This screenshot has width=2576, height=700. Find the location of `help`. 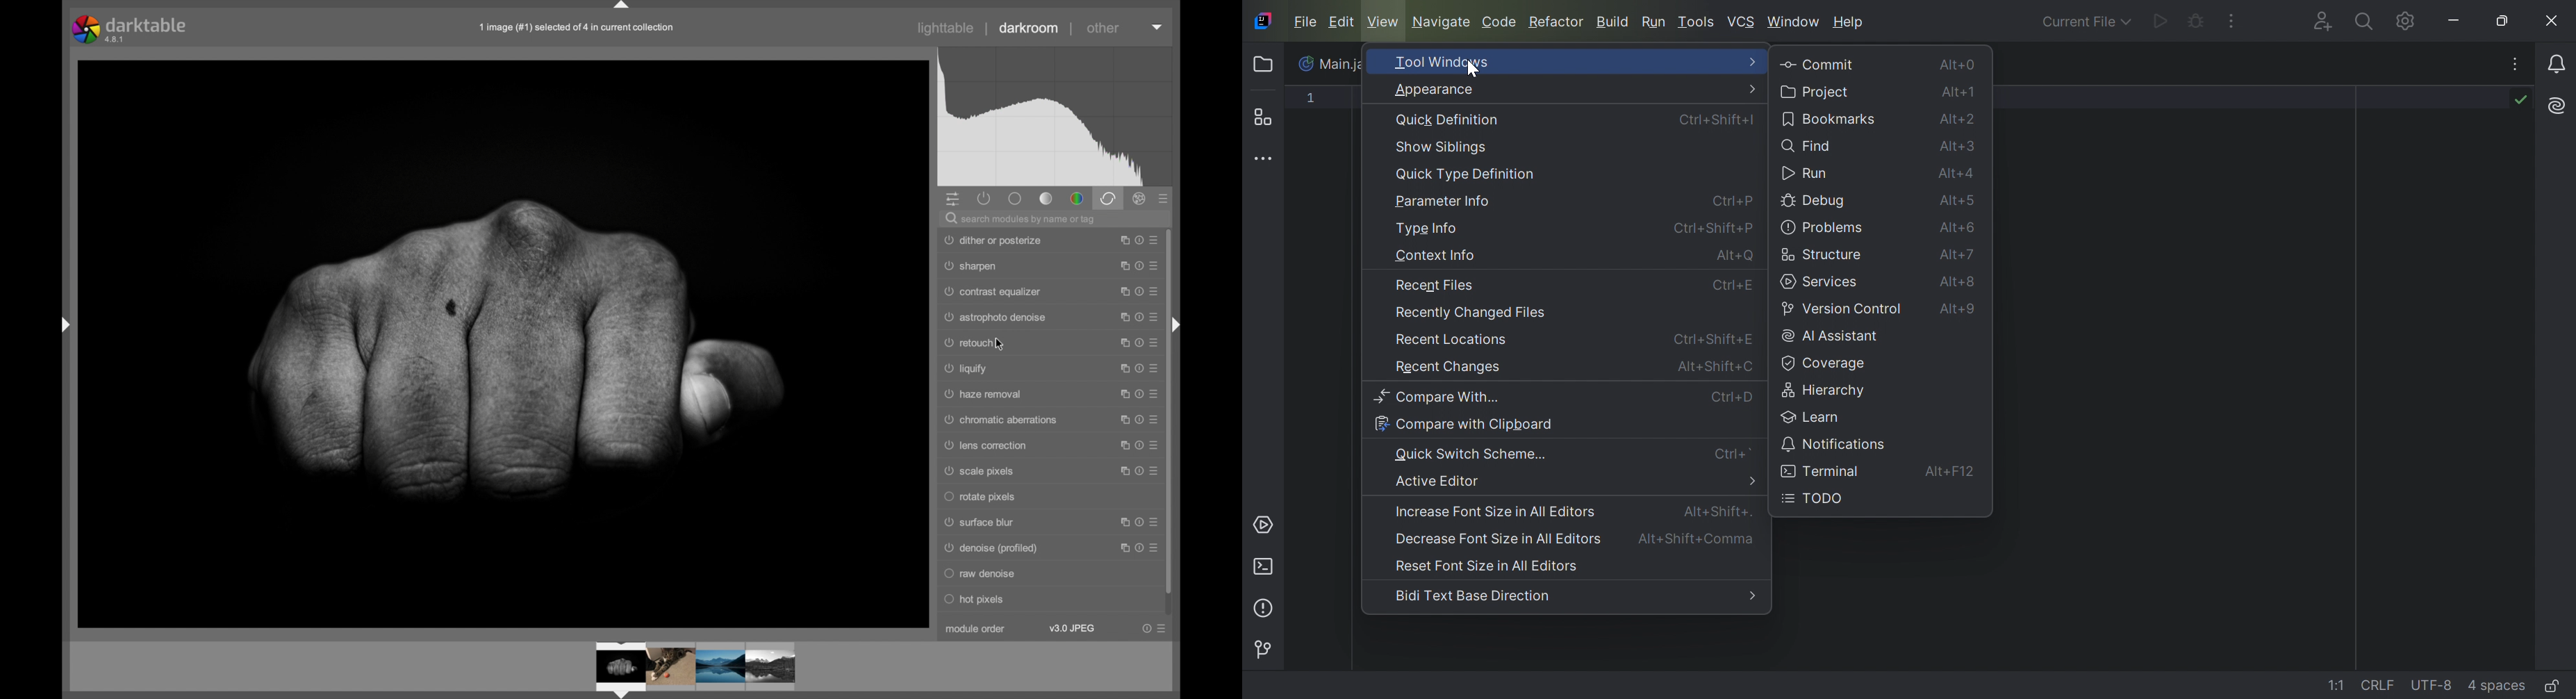

help is located at coordinates (1136, 547).